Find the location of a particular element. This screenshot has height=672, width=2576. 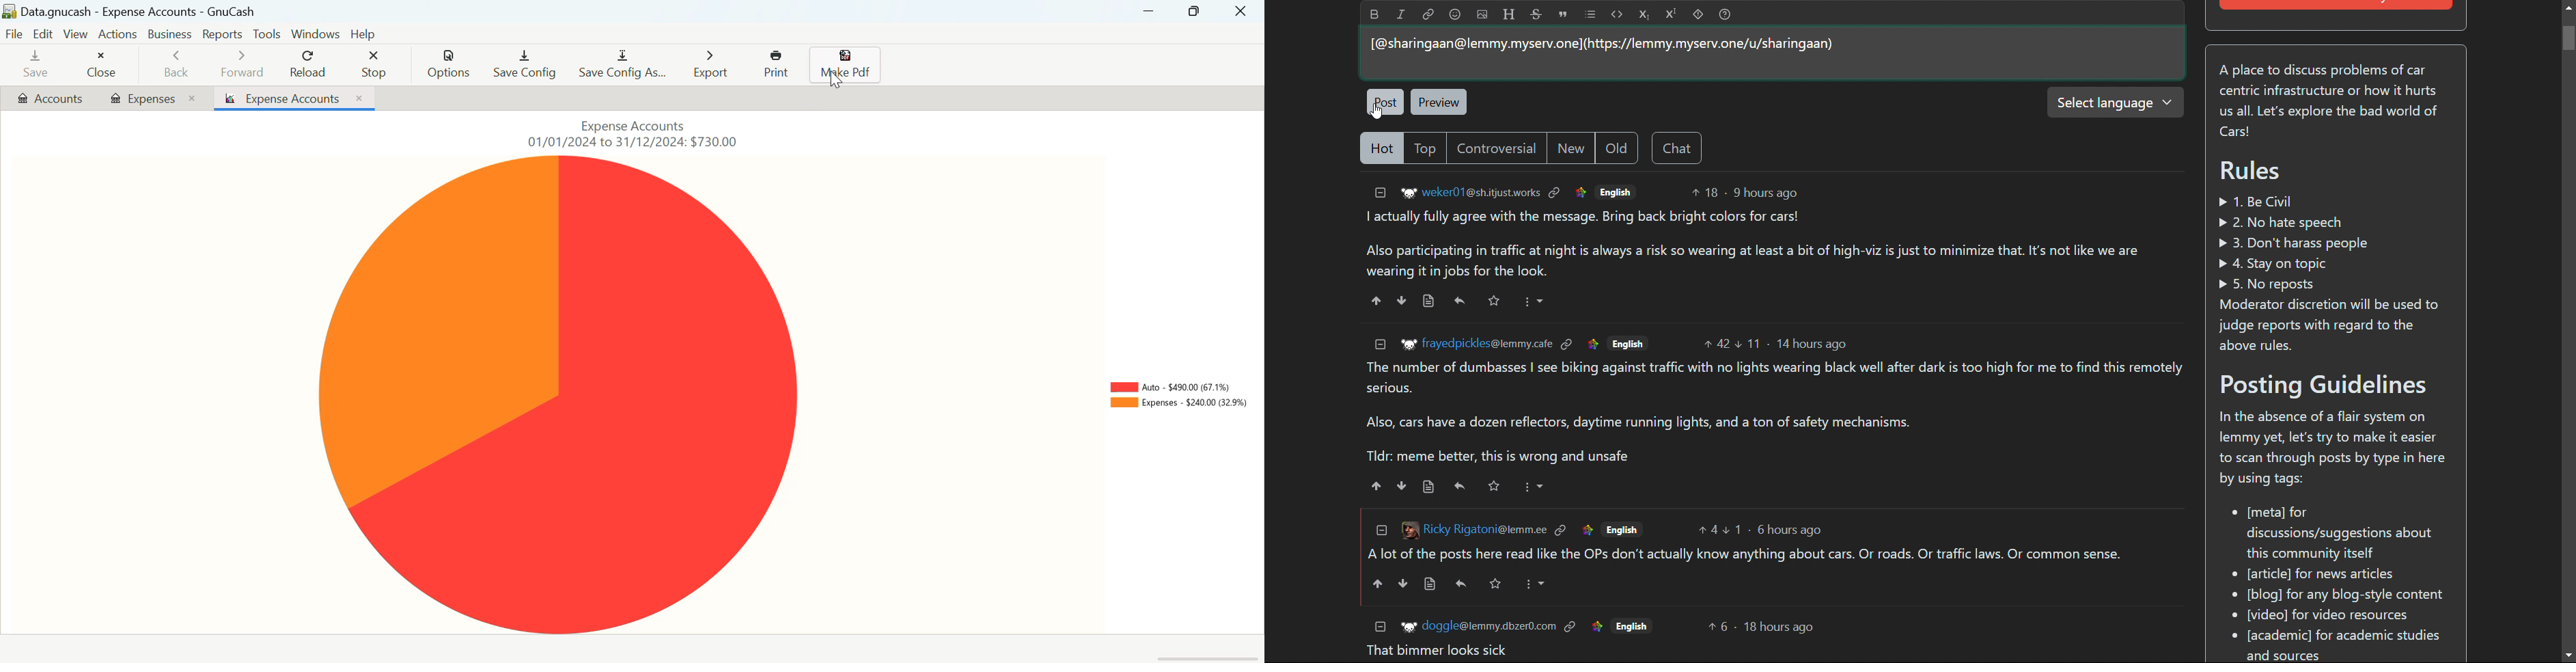

English is located at coordinates (1615, 191).